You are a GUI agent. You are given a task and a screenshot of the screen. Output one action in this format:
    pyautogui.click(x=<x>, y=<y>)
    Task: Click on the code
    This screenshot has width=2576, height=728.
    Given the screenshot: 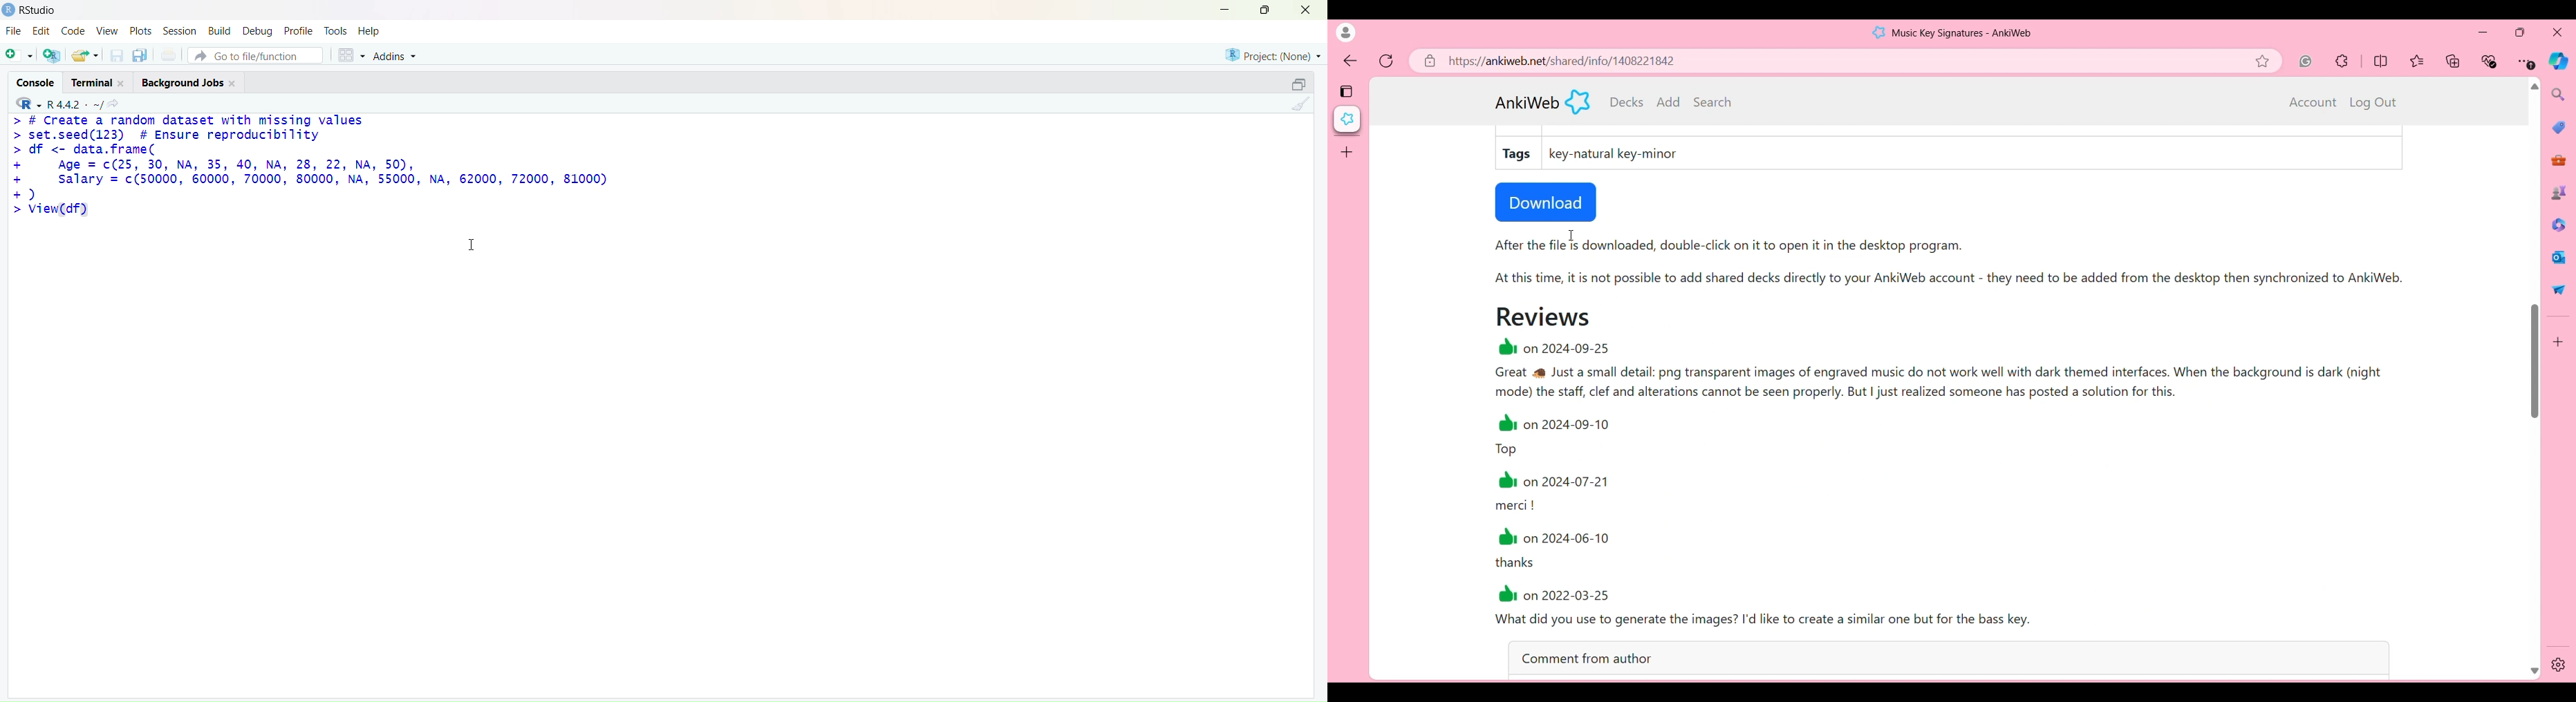 What is the action you would take?
    pyautogui.click(x=73, y=30)
    